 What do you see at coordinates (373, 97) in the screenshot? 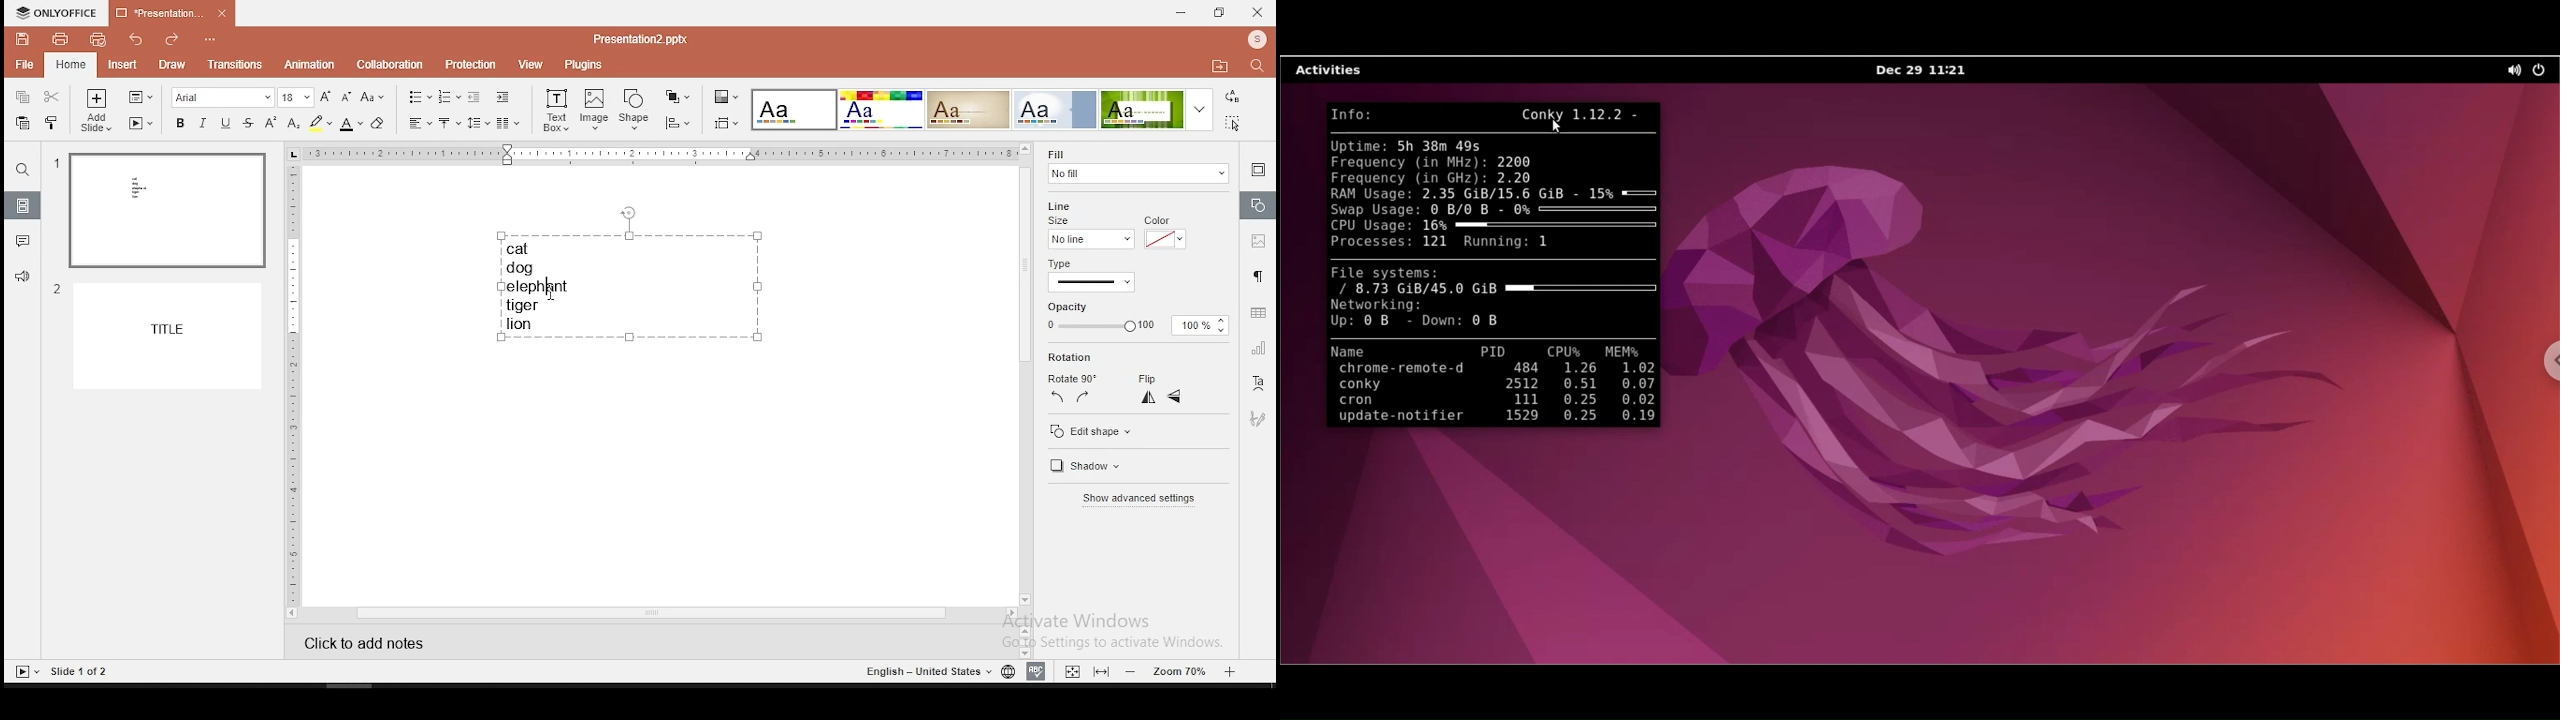
I see `change case` at bounding box center [373, 97].